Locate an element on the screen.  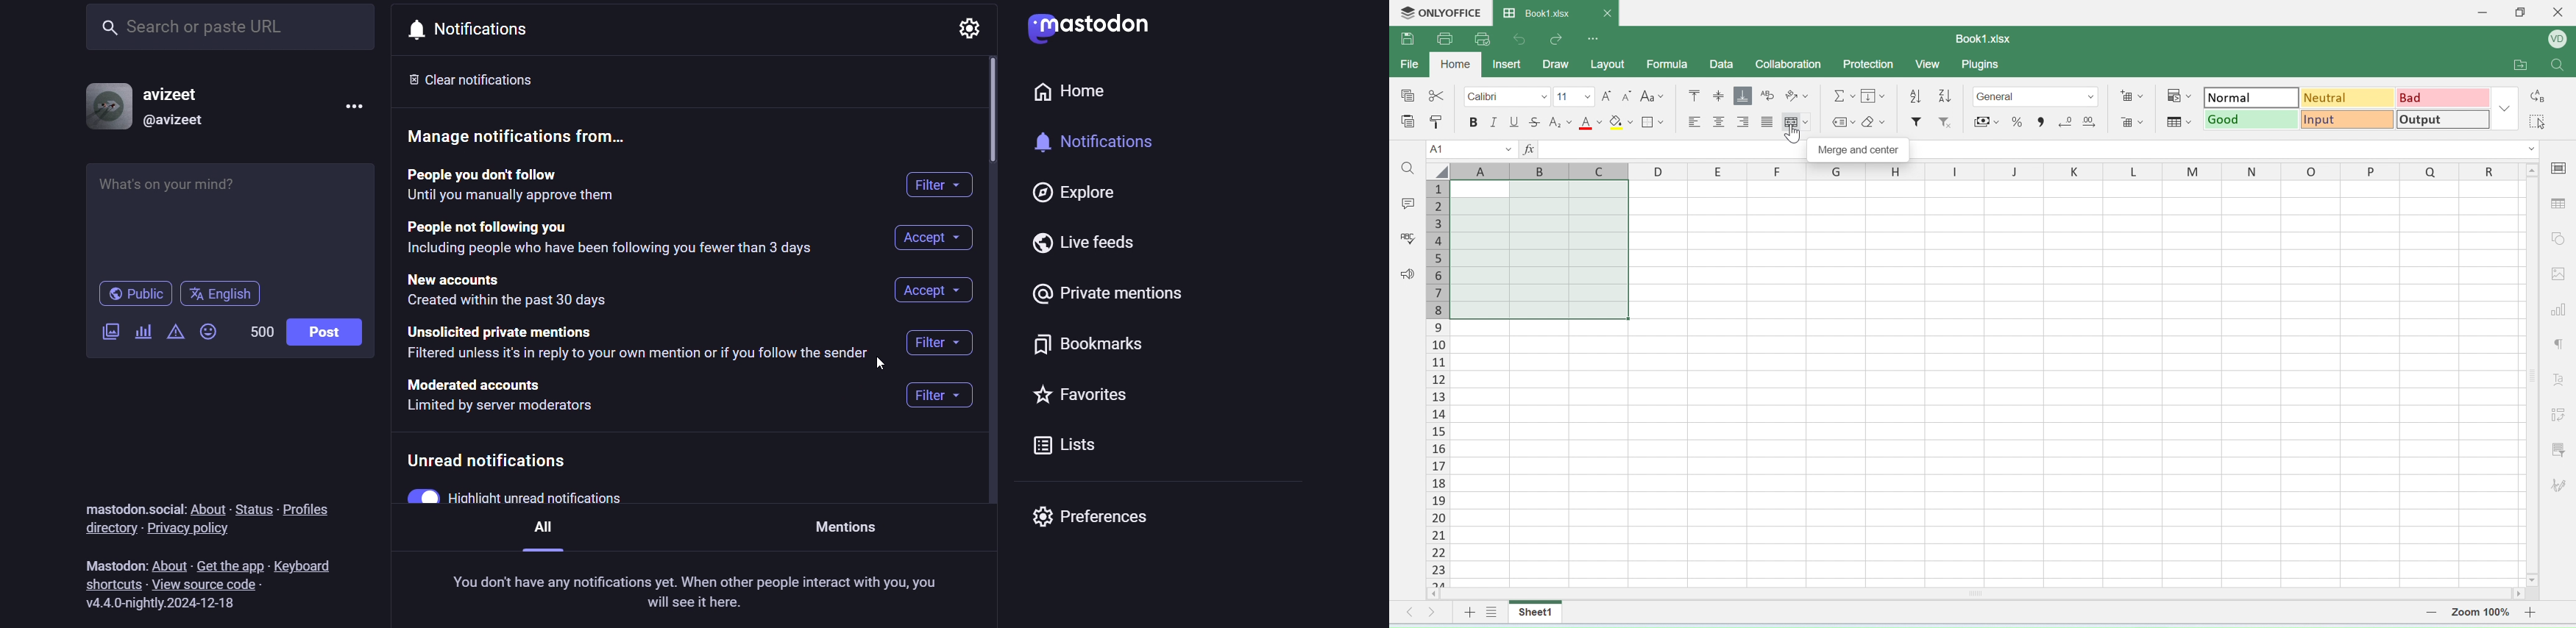
filter is located at coordinates (935, 184).